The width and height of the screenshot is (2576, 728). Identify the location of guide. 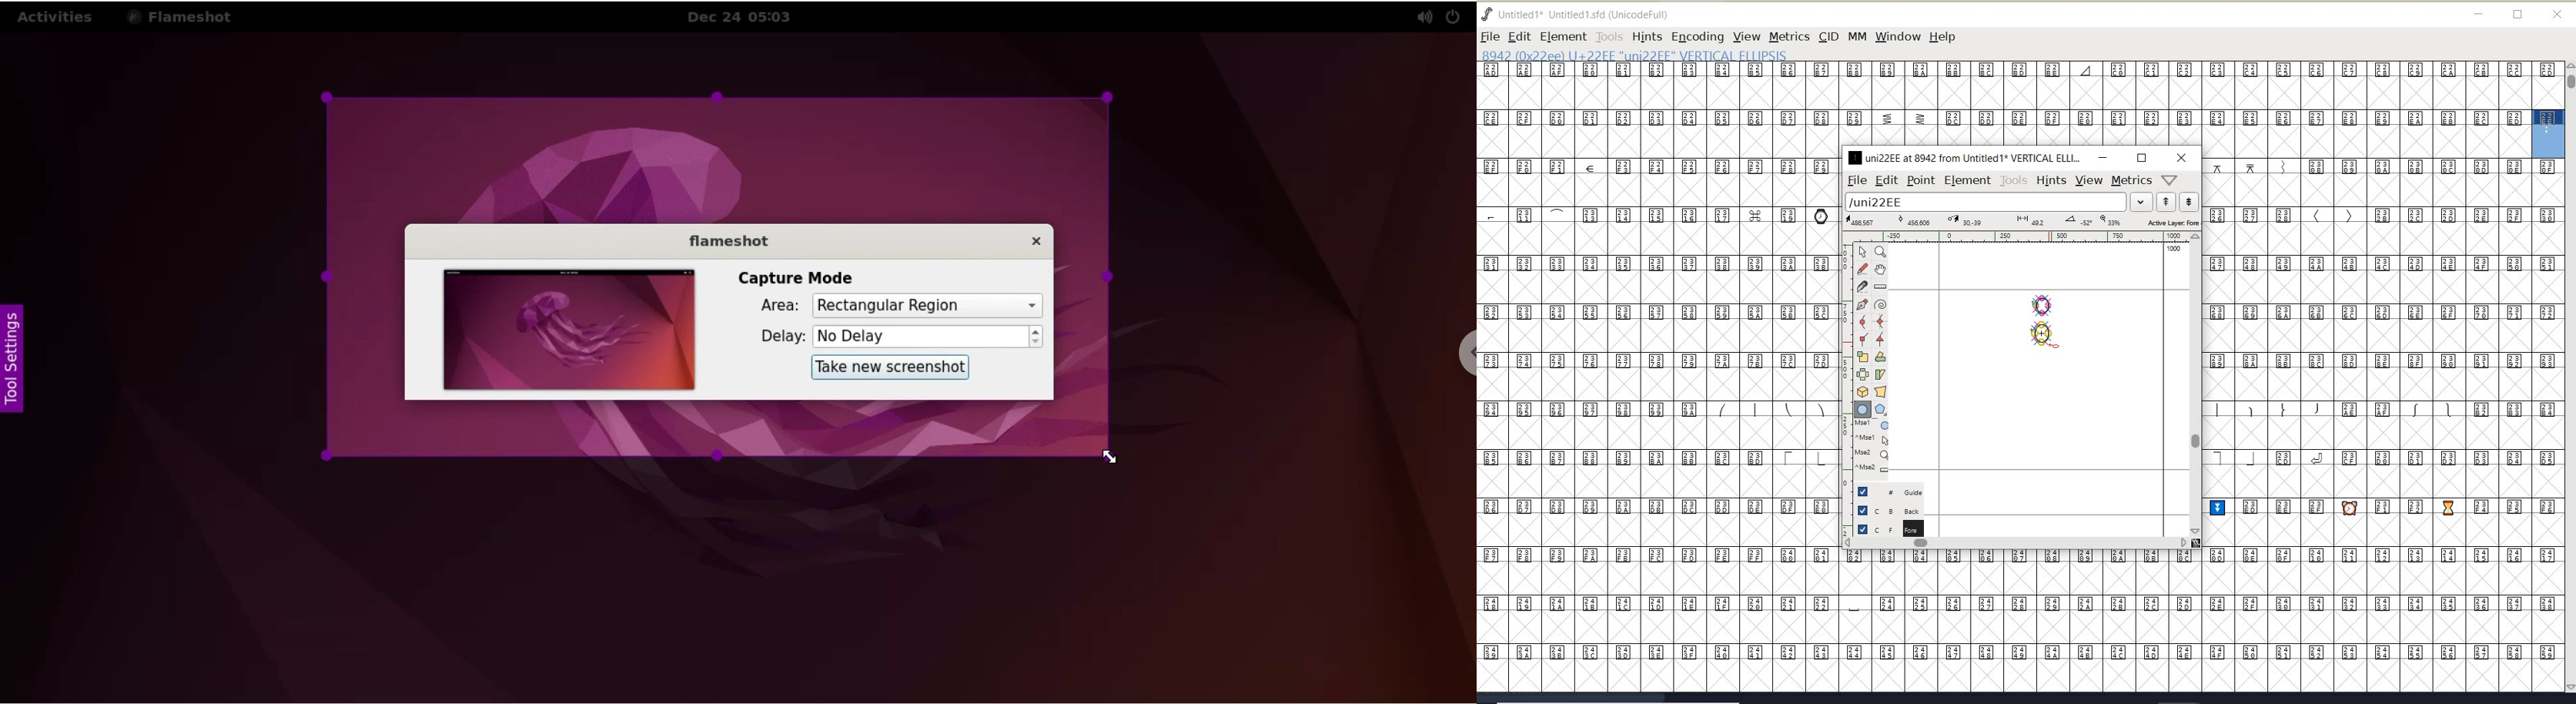
(1895, 490).